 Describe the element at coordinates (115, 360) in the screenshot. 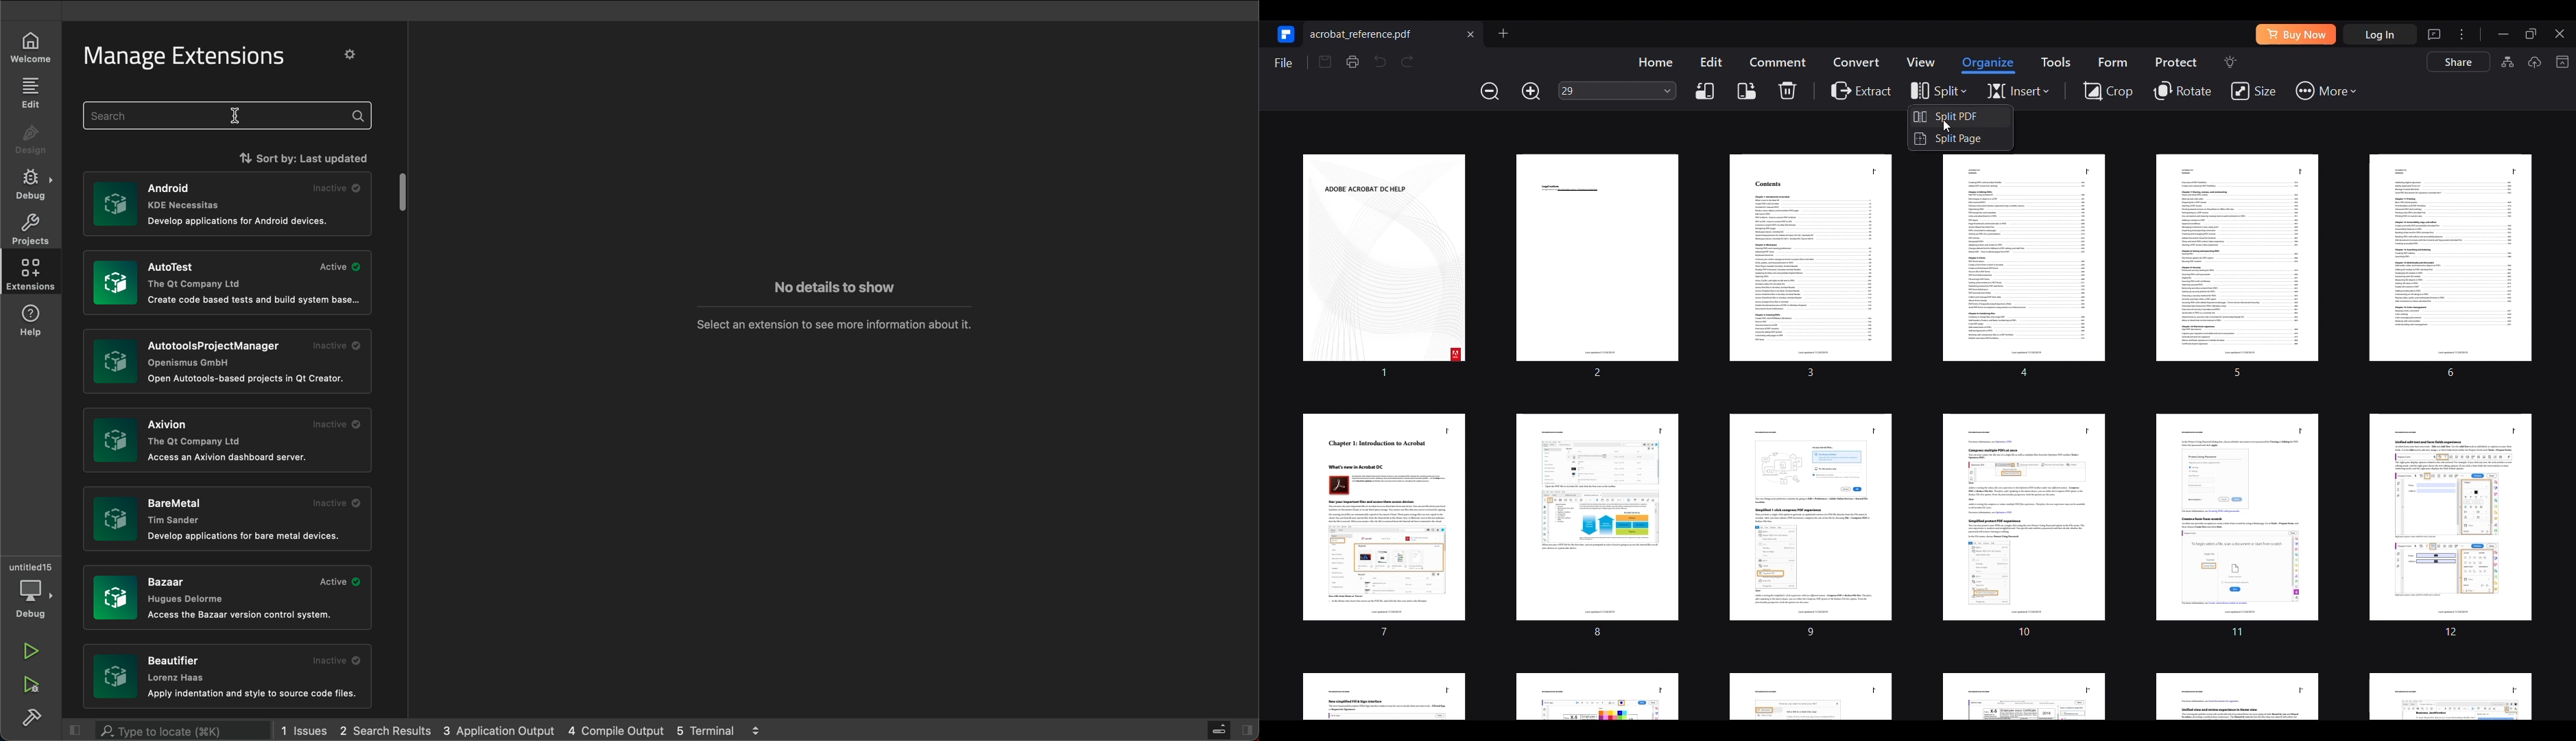

I see `image` at that location.